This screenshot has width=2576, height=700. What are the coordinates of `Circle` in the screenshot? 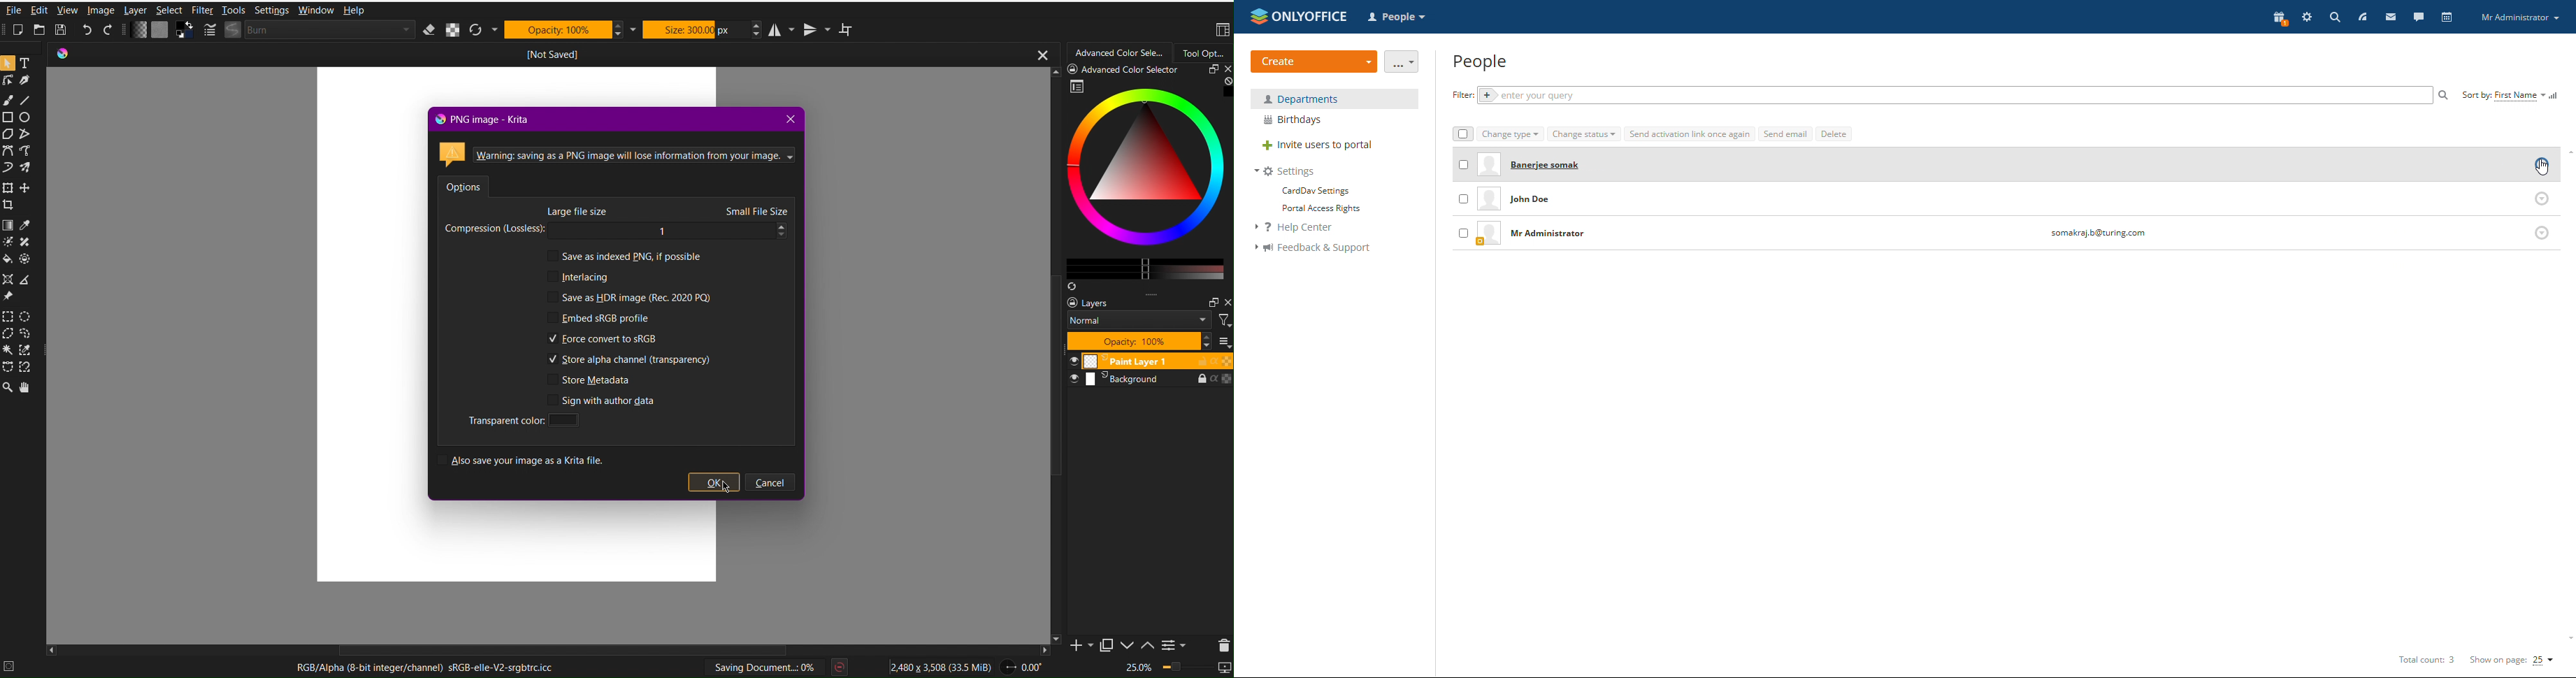 It's located at (29, 118).